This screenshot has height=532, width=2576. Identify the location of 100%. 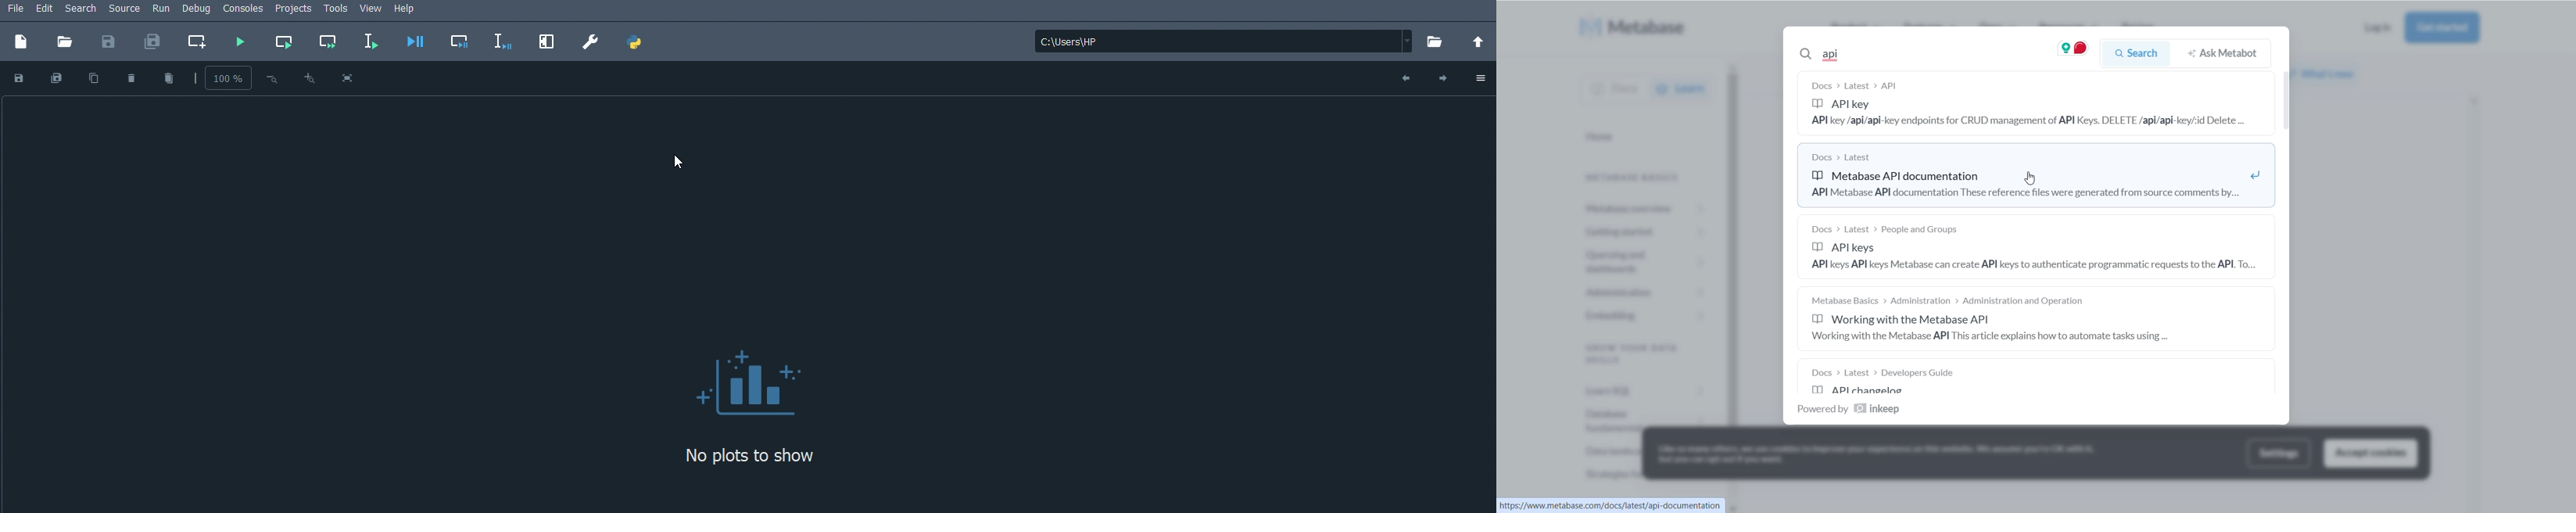
(220, 79).